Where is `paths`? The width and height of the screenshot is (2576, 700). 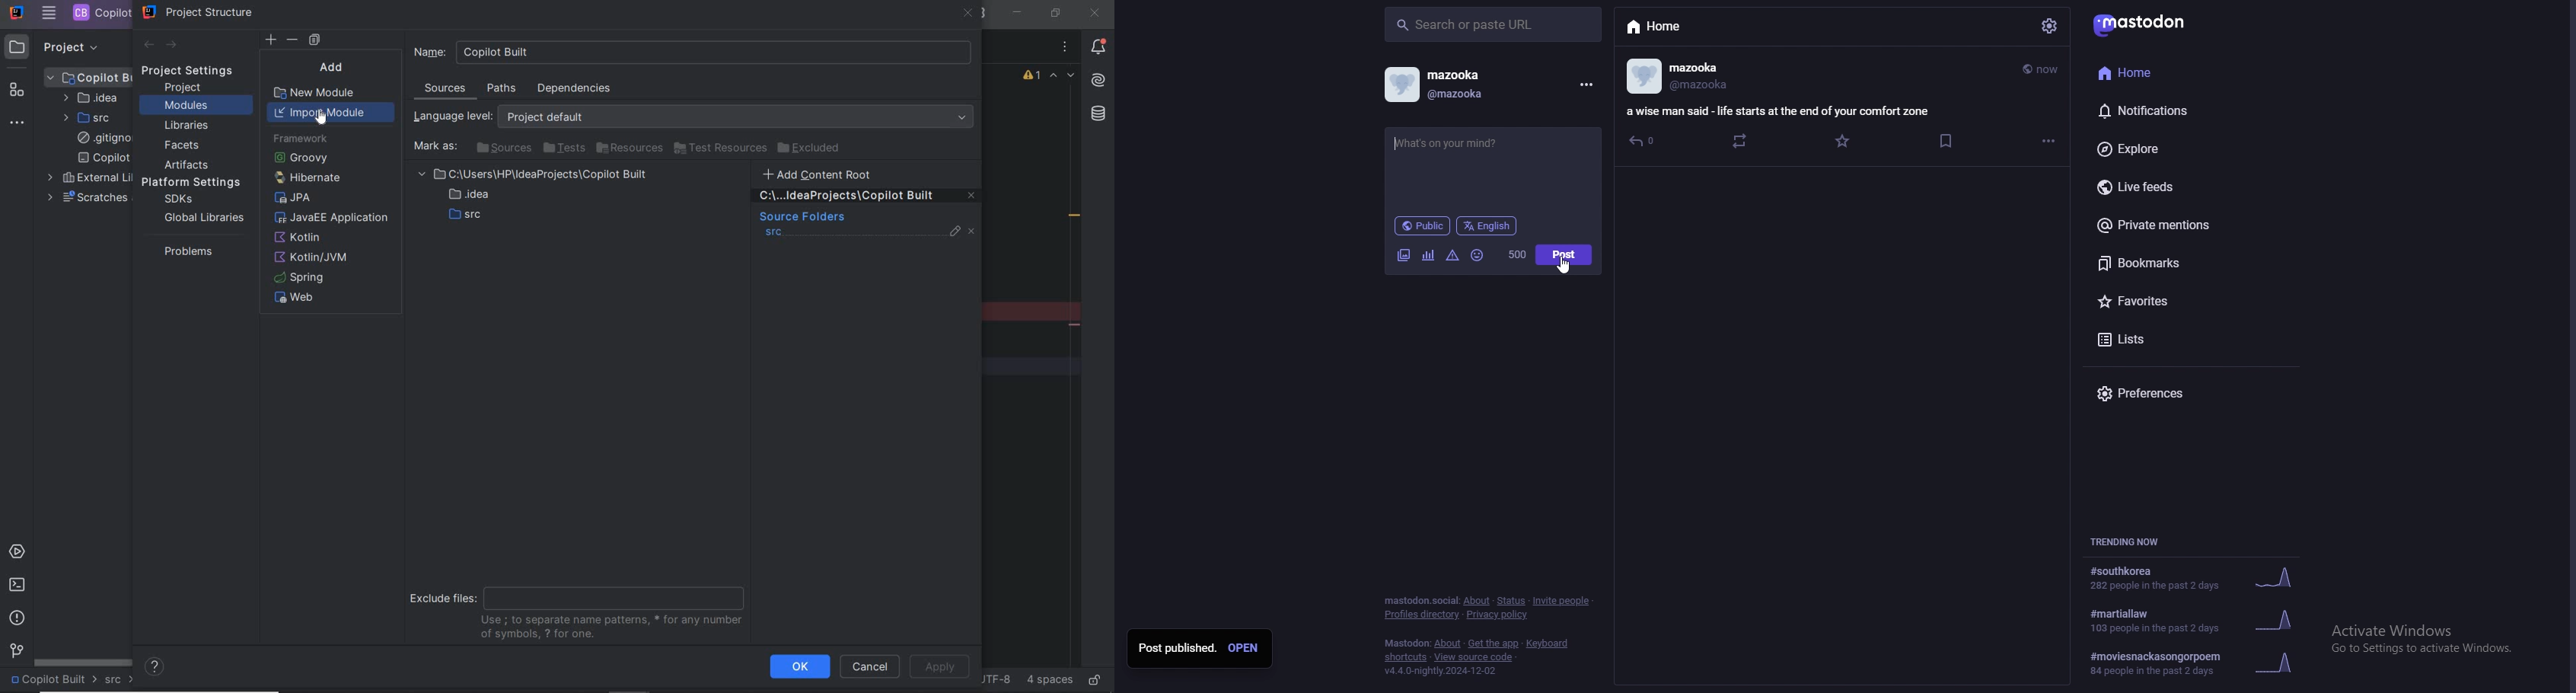
paths is located at coordinates (504, 89).